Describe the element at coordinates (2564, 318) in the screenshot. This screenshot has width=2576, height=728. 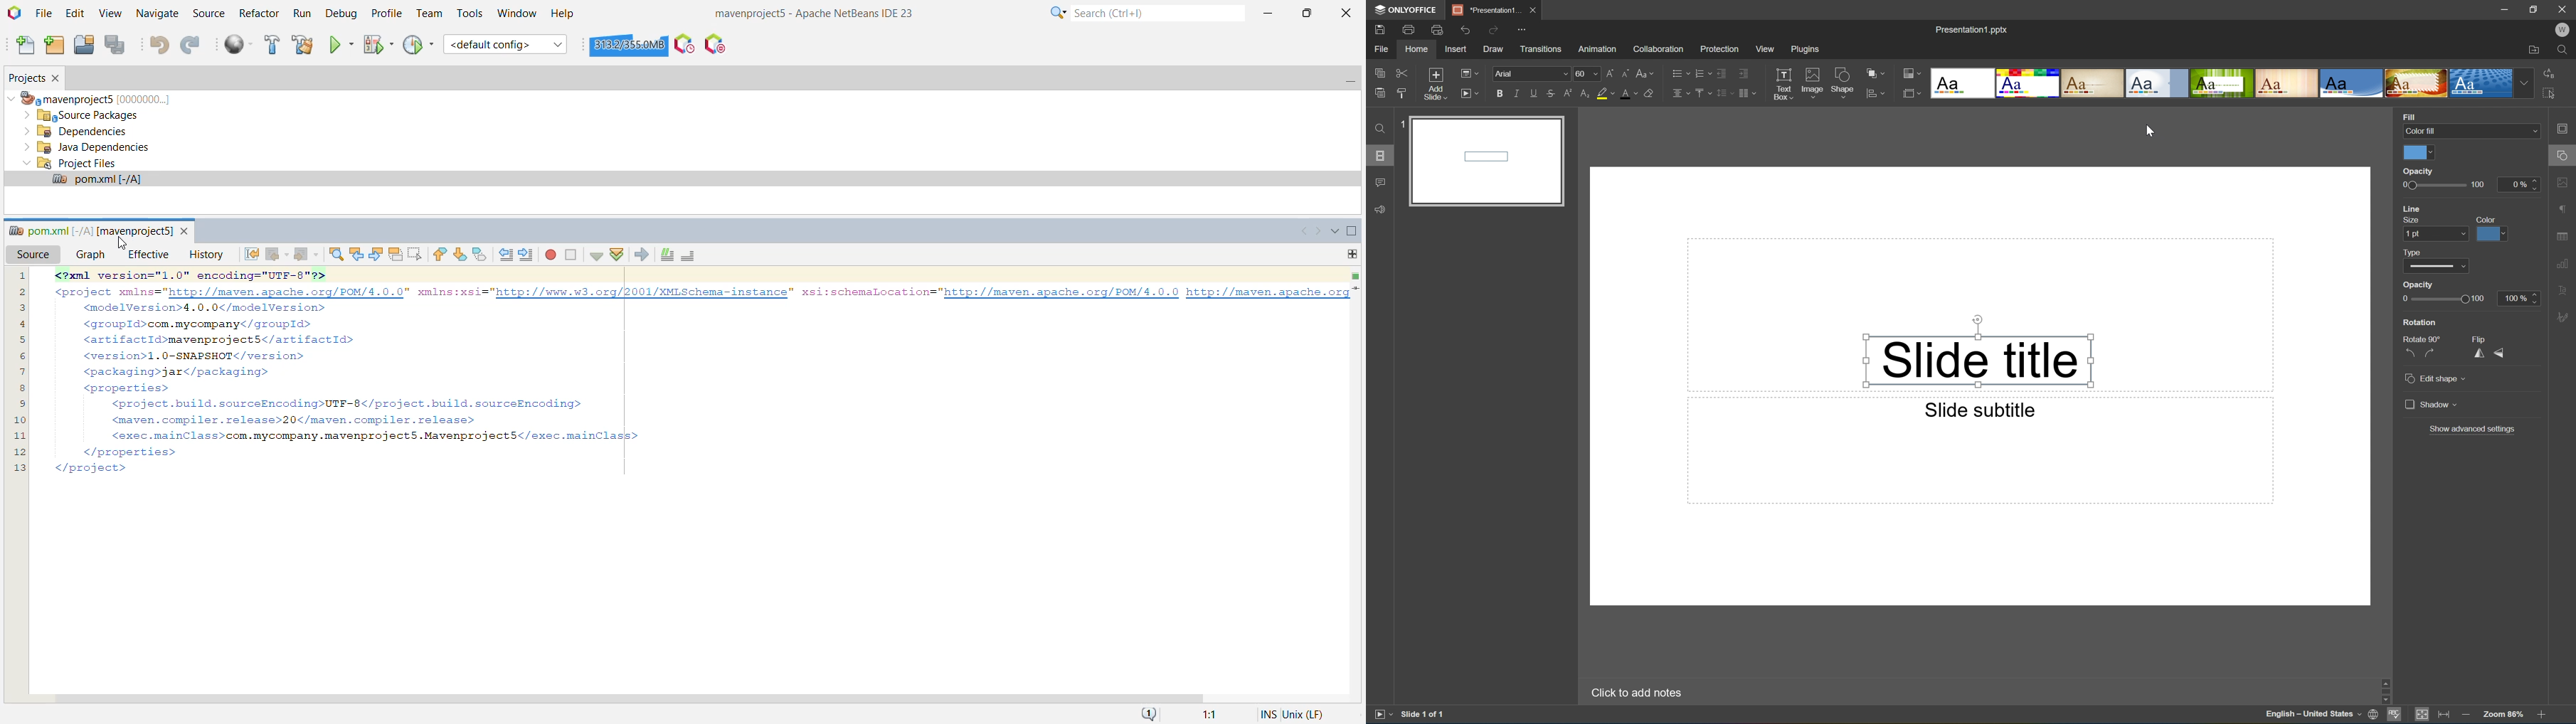
I see `signature settings` at that location.